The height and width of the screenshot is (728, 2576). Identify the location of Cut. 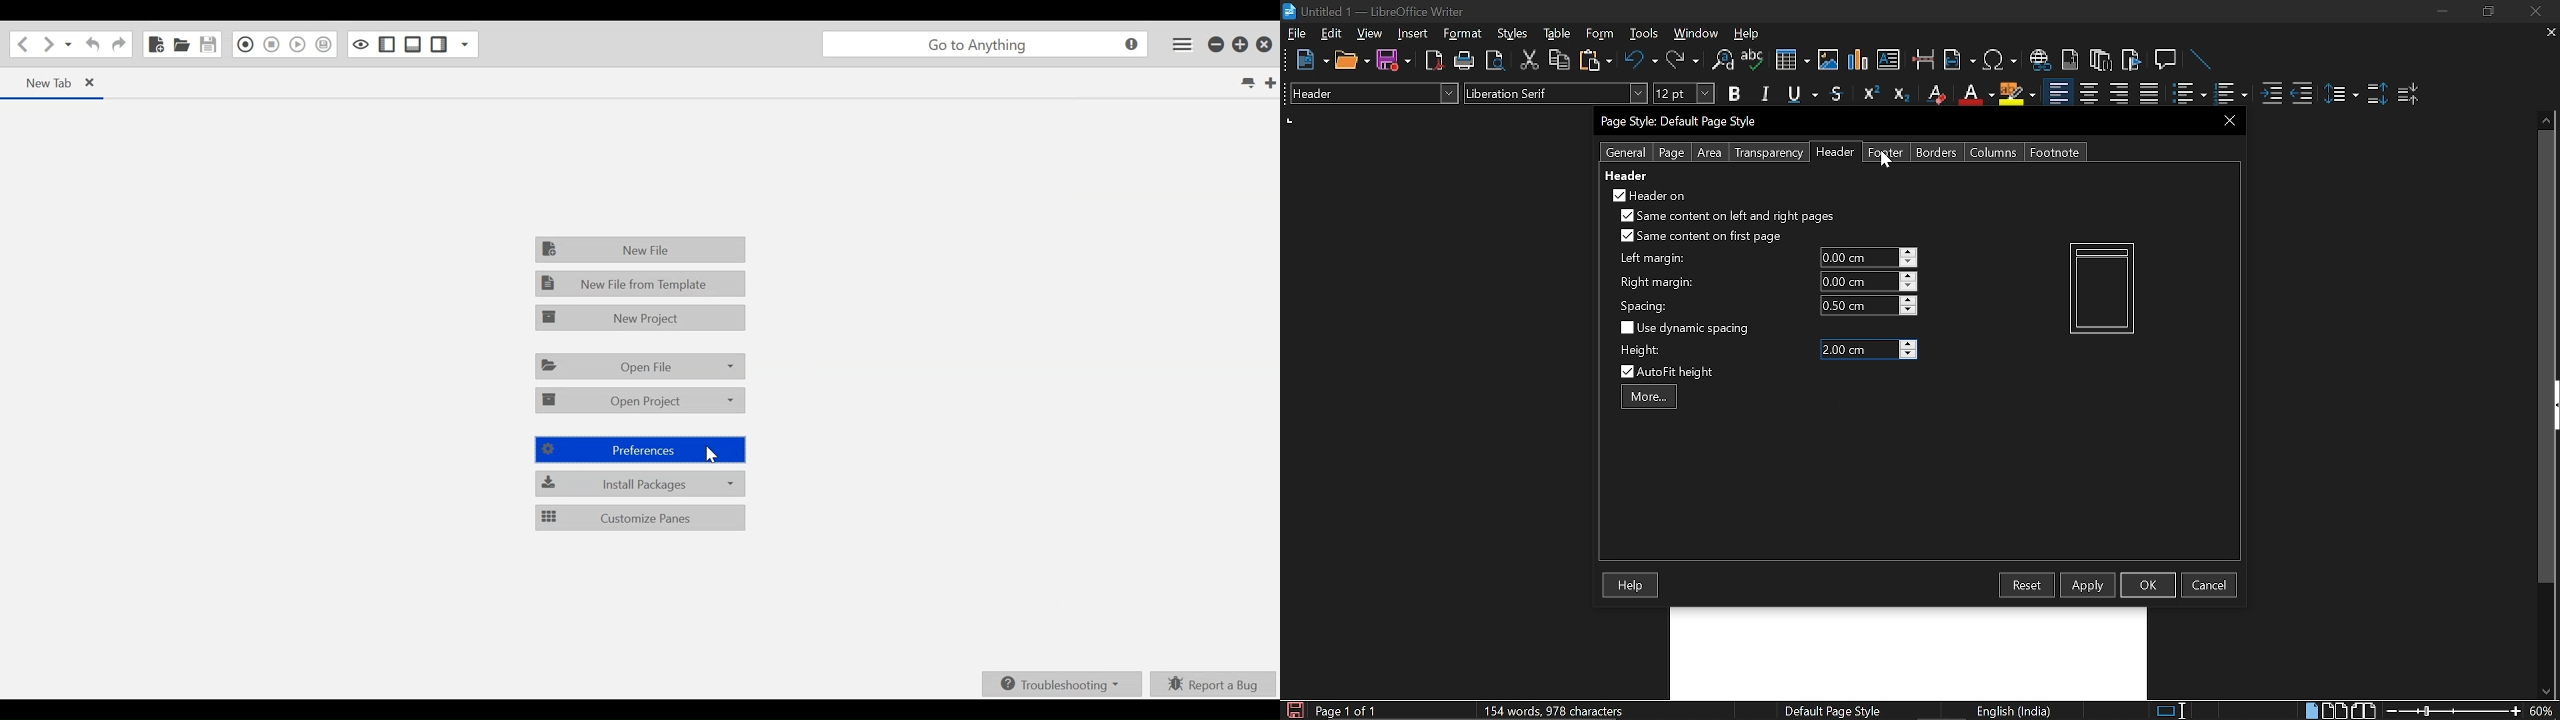
(1530, 60).